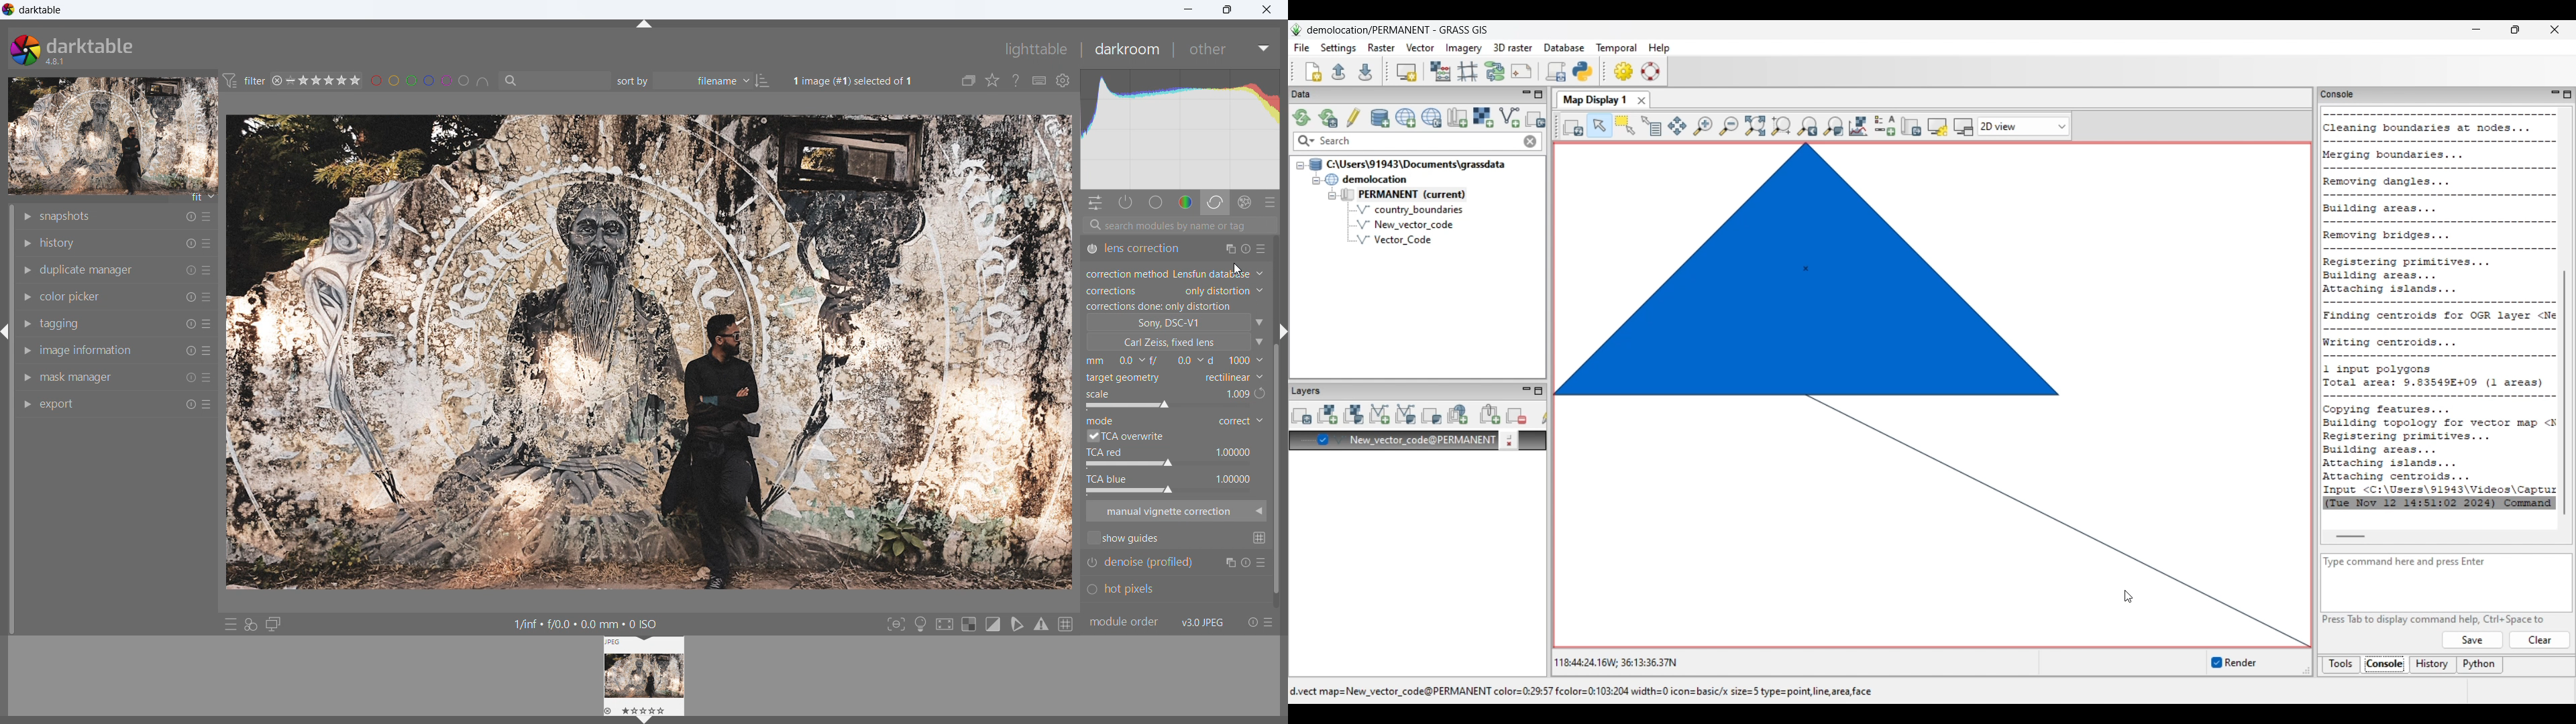 This screenshot has width=2576, height=728. Describe the element at coordinates (1235, 270) in the screenshot. I see `cursor` at that location.